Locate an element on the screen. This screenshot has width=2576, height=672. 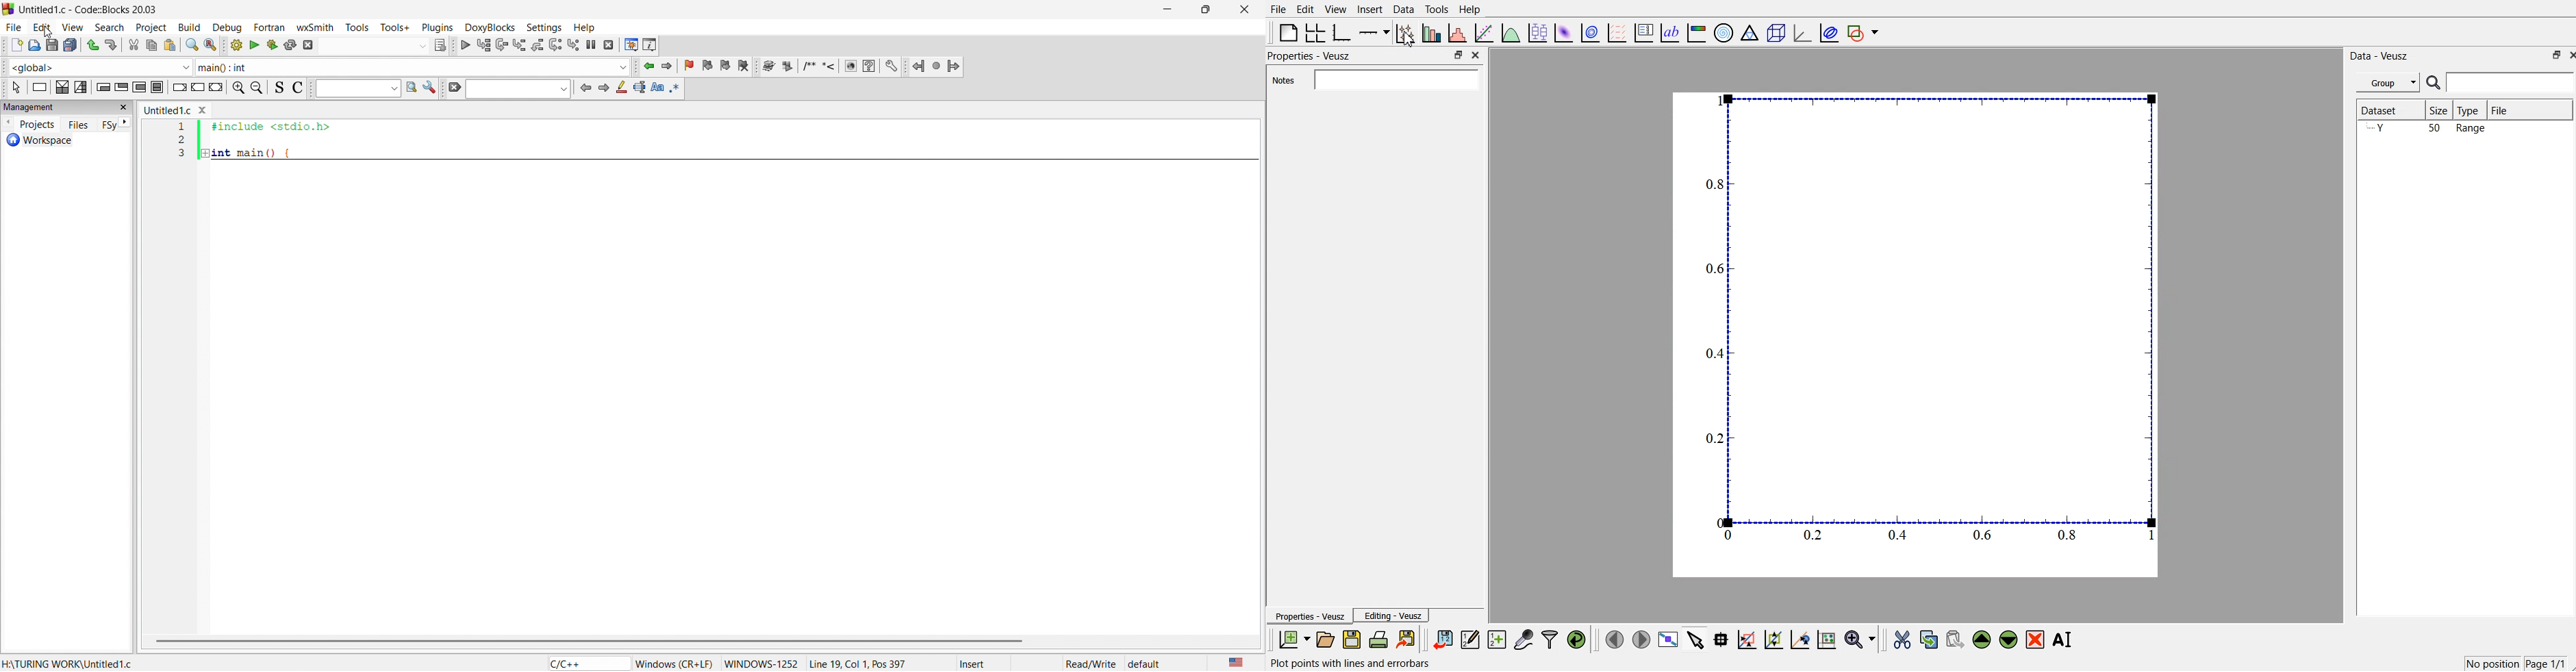
histogram is located at coordinates (1459, 31).